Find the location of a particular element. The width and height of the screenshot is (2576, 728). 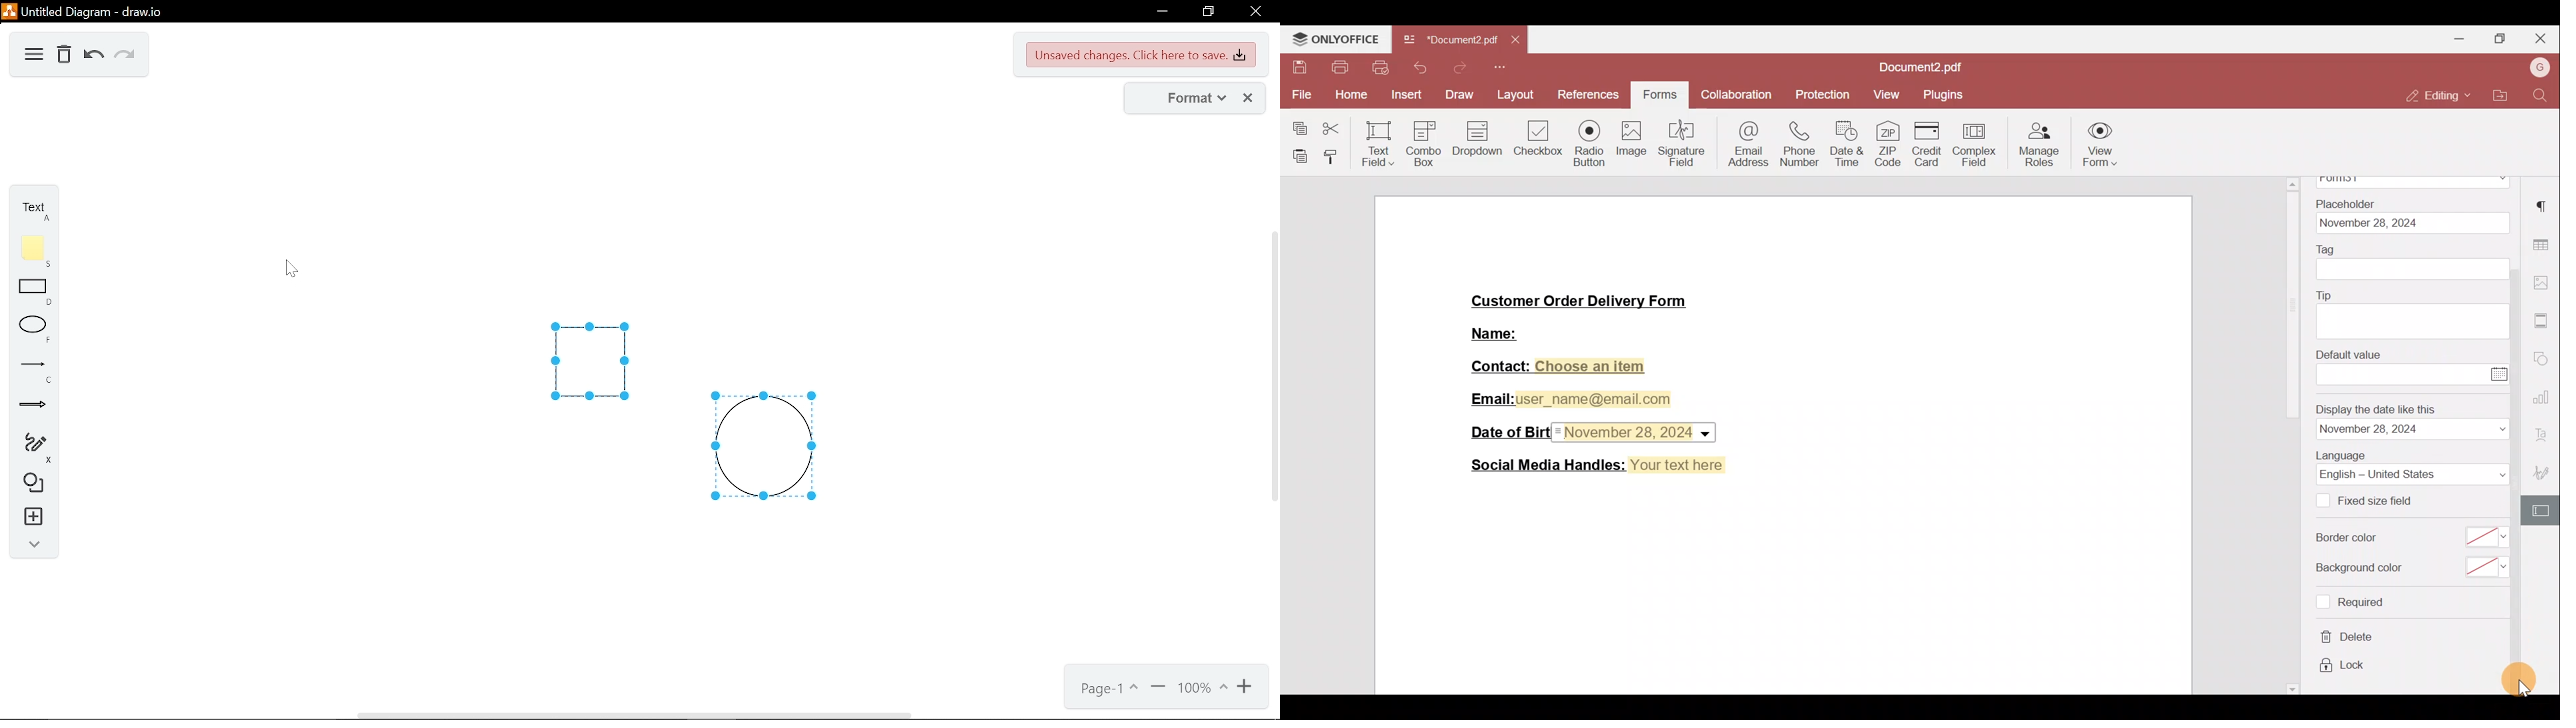

tip is located at coordinates (2414, 322).